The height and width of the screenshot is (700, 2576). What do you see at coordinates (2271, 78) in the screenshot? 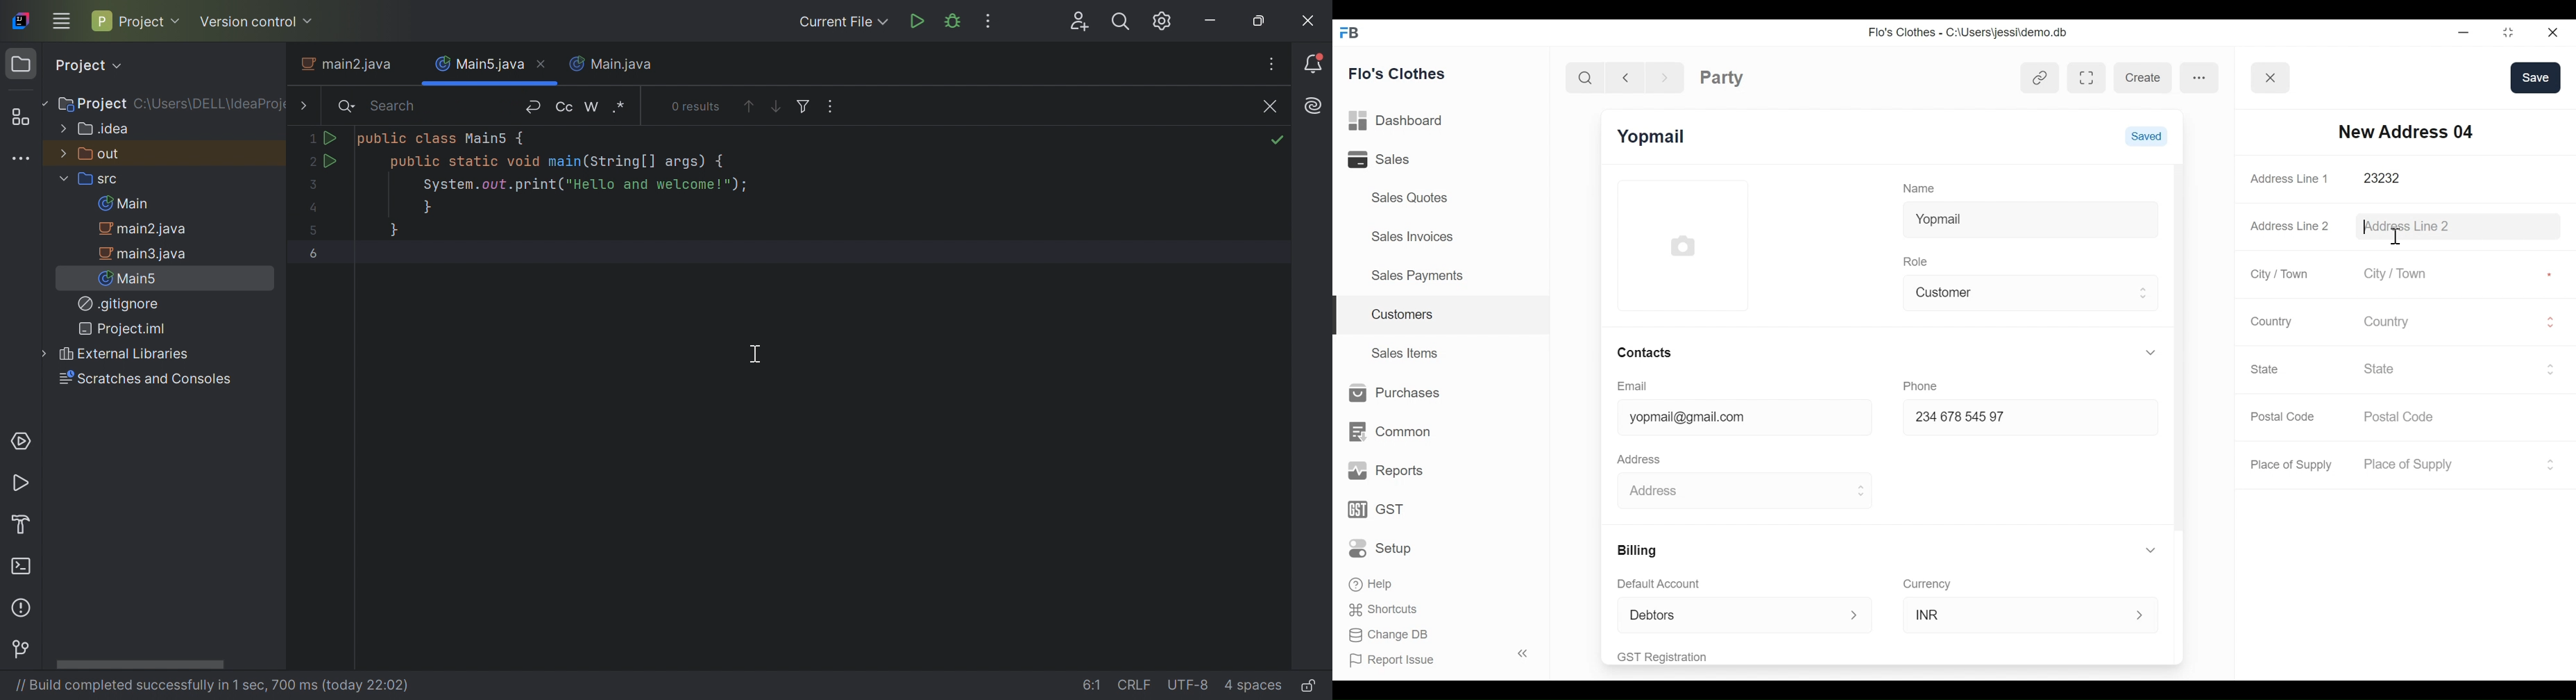
I see `` at bounding box center [2271, 78].